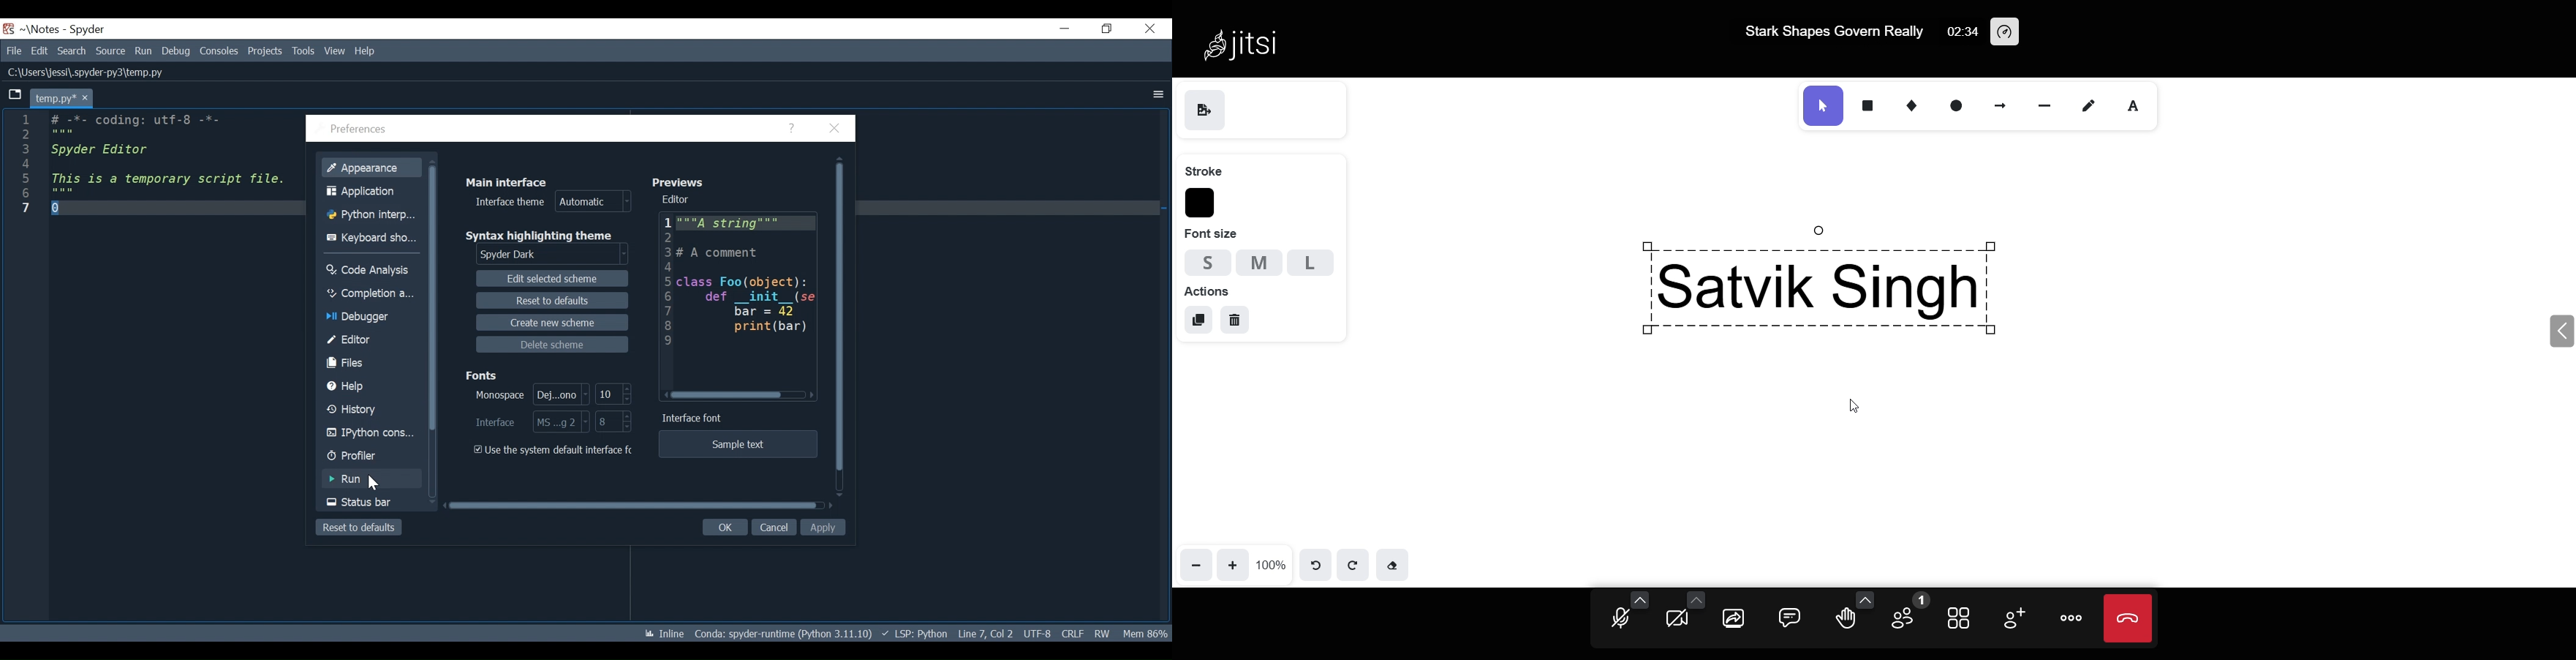 This screenshot has width=2576, height=672. Describe the element at coordinates (366, 362) in the screenshot. I see `Files` at that location.